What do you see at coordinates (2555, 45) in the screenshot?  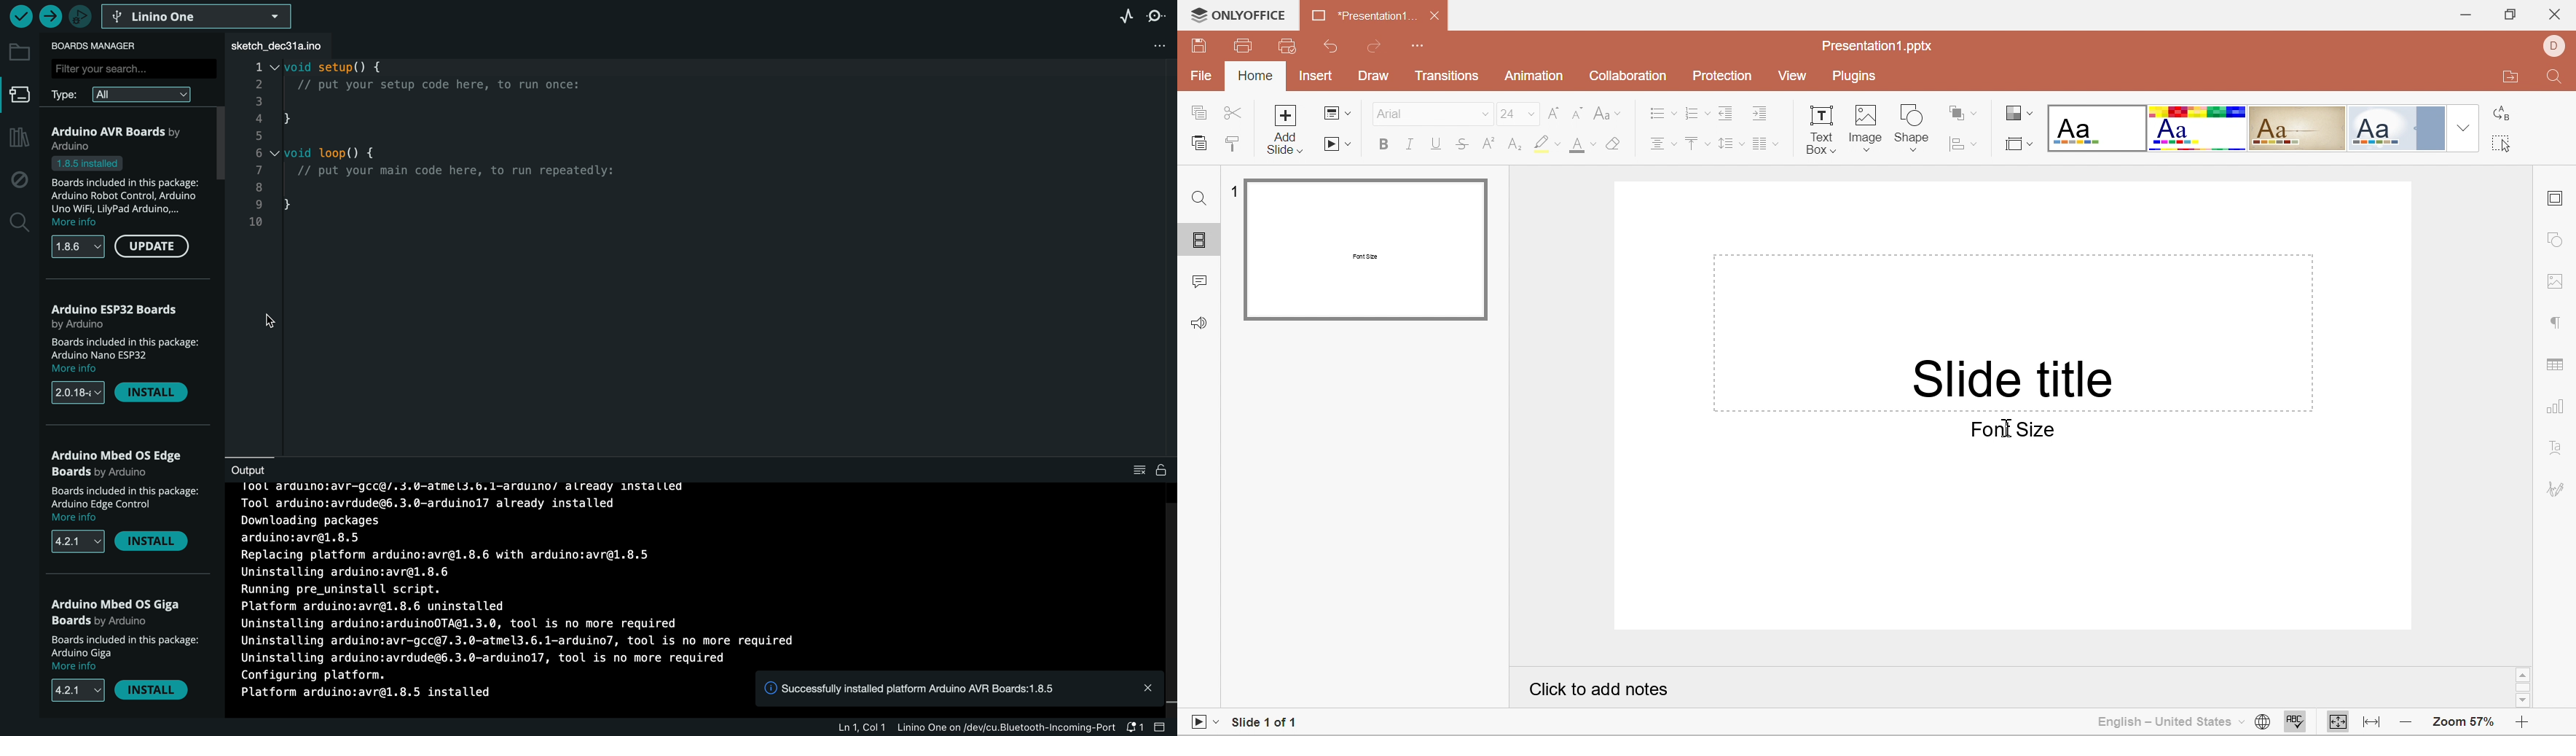 I see `DELL` at bounding box center [2555, 45].